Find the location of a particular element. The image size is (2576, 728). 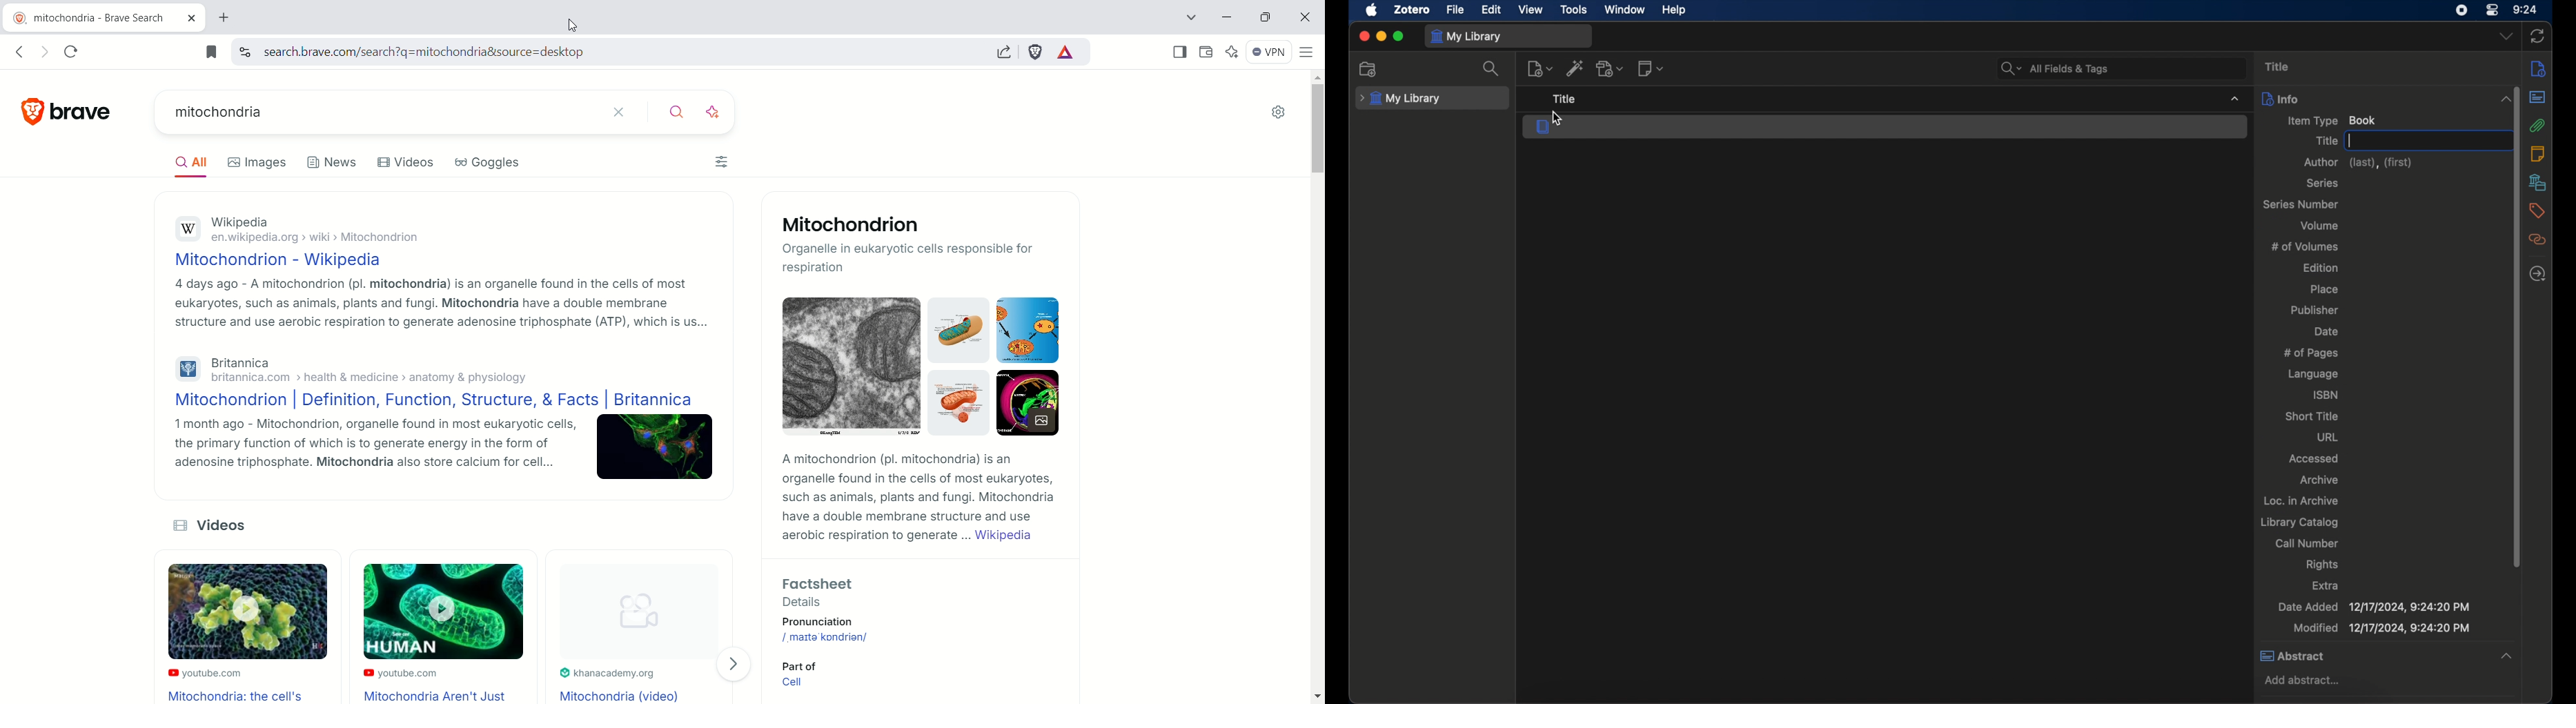

rights is located at coordinates (2322, 564).